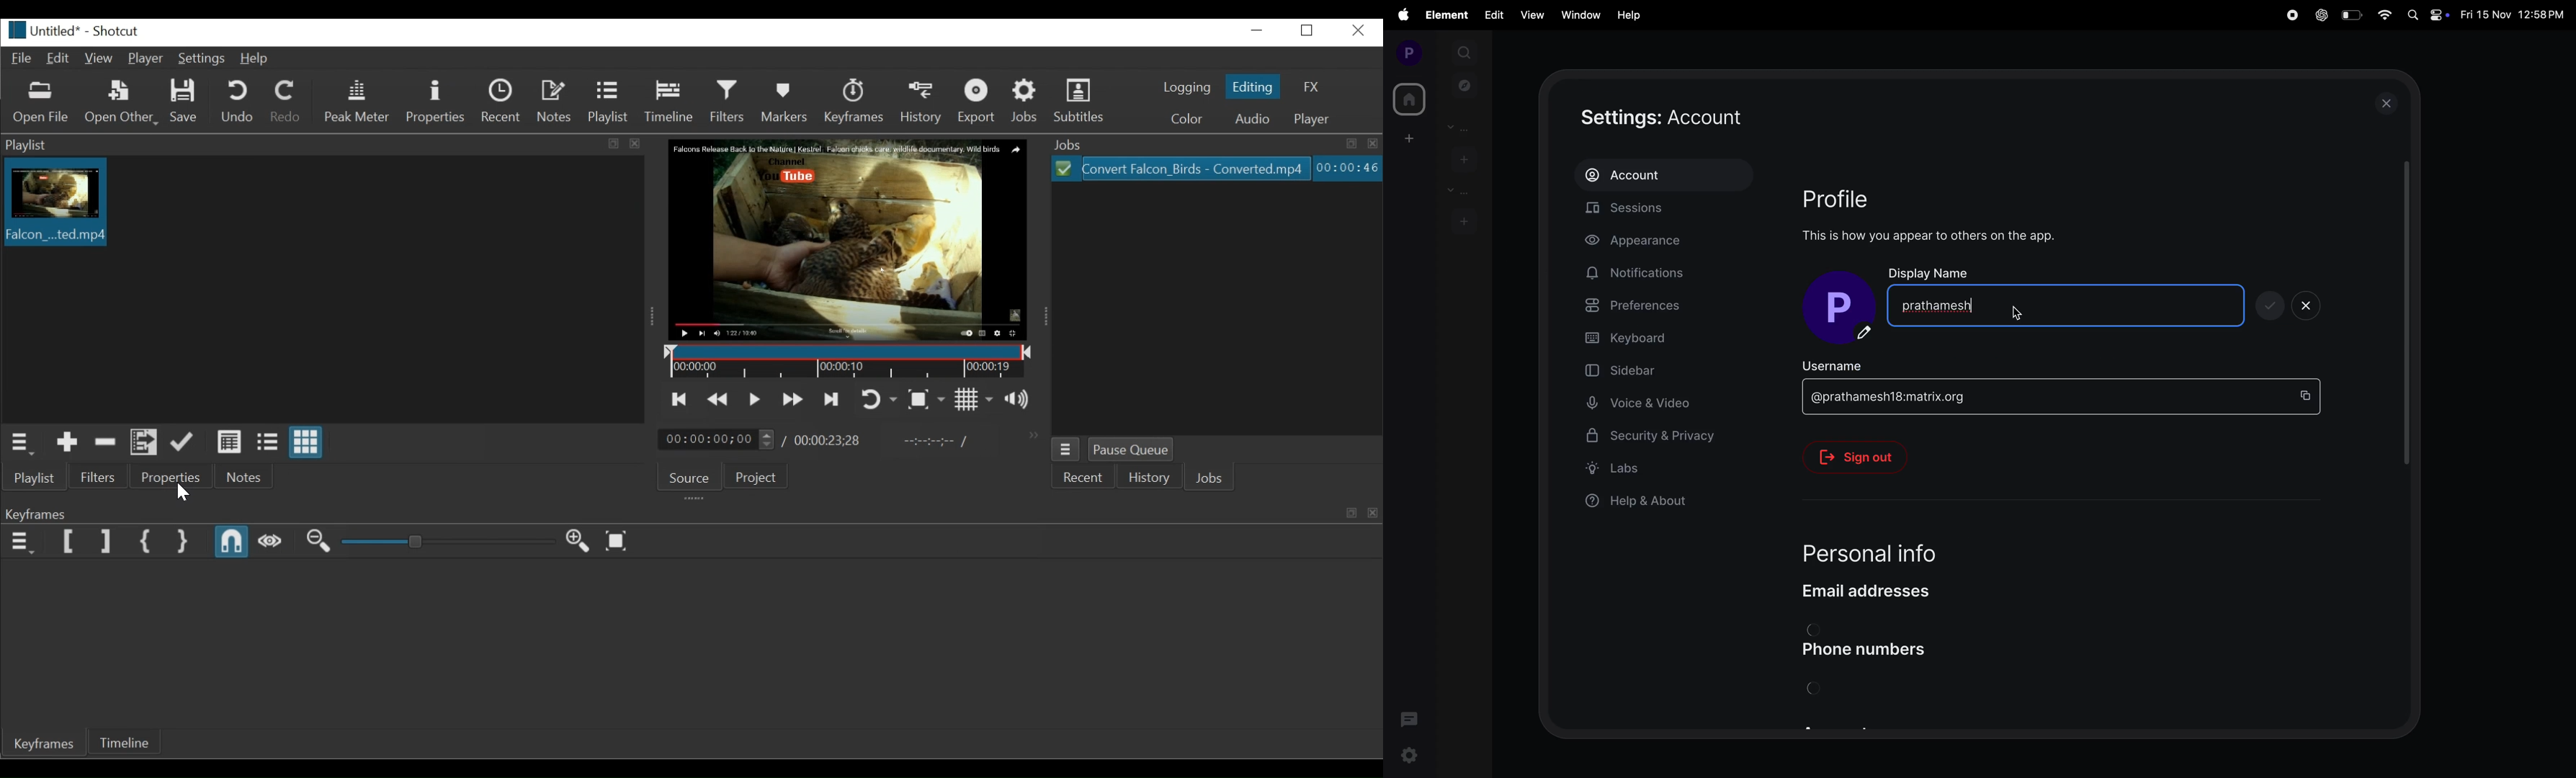 The width and height of the screenshot is (2576, 784). Describe the element at coordinates (228, 443) in the screenshot. I see `View as details` at that location.